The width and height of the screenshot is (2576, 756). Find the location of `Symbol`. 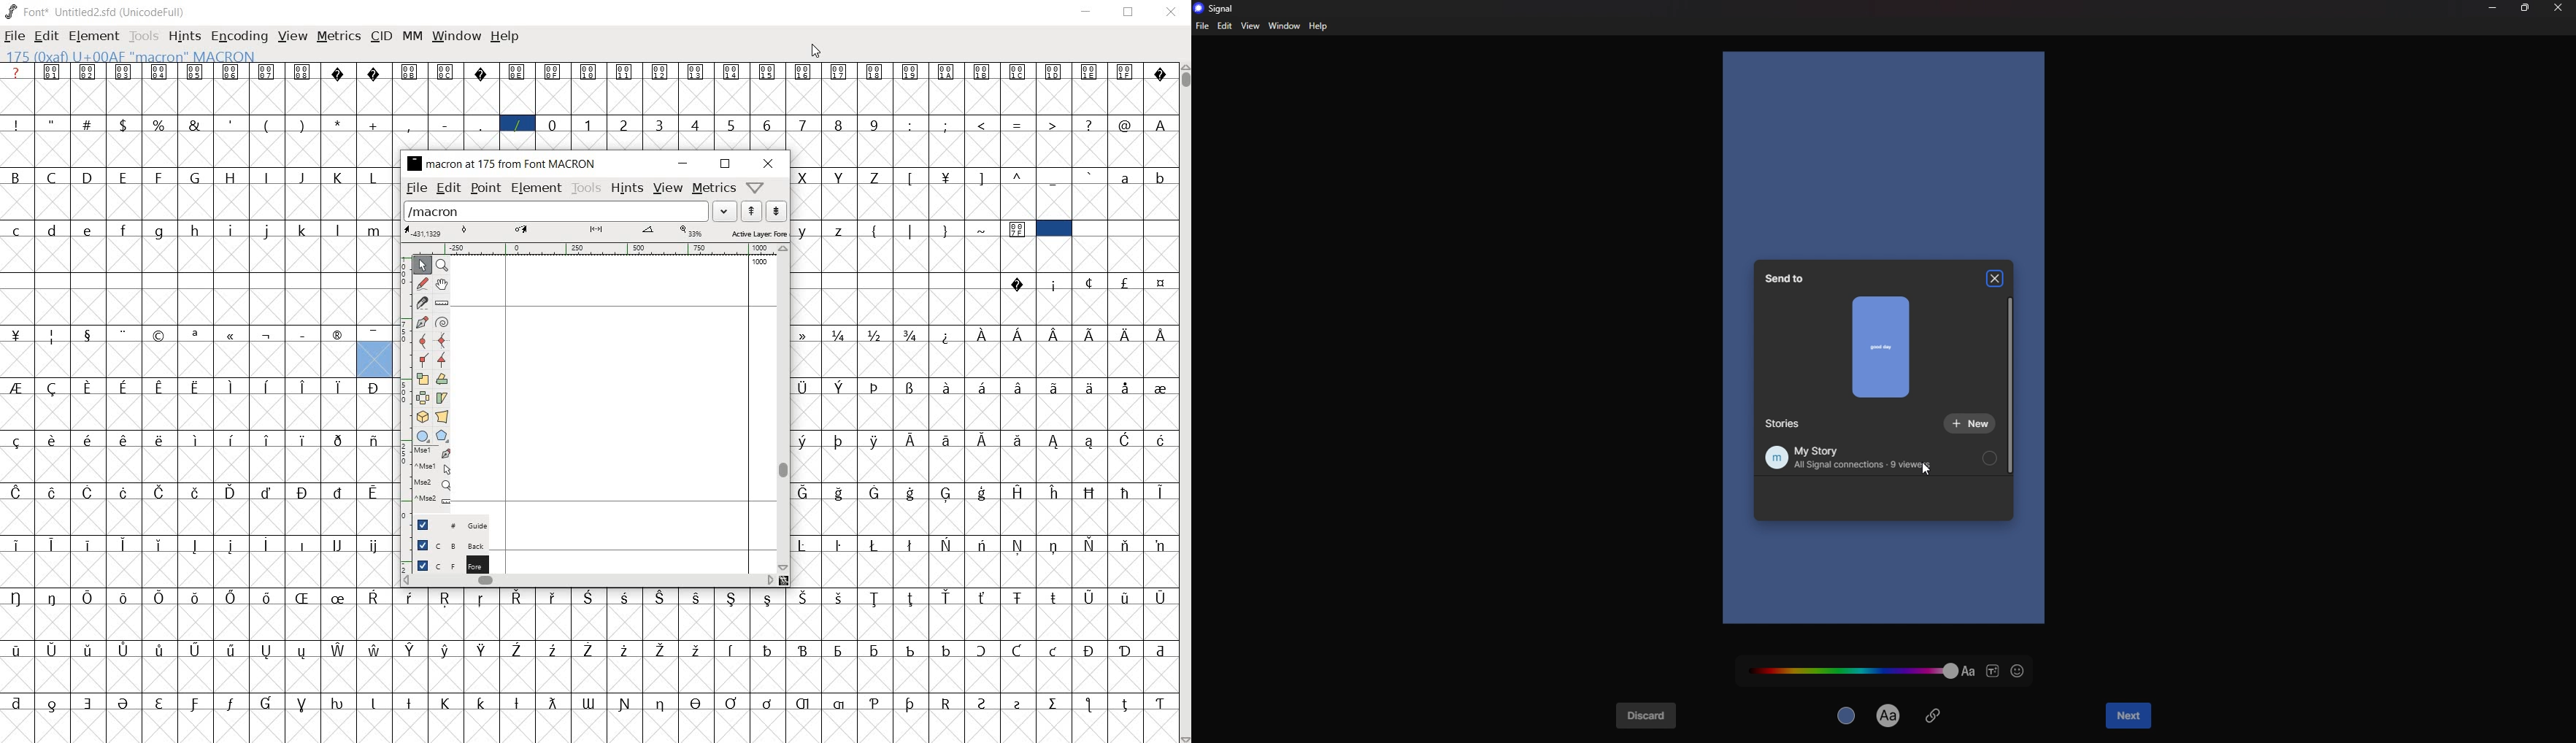

Symbol is located at coordinates (233, 650).